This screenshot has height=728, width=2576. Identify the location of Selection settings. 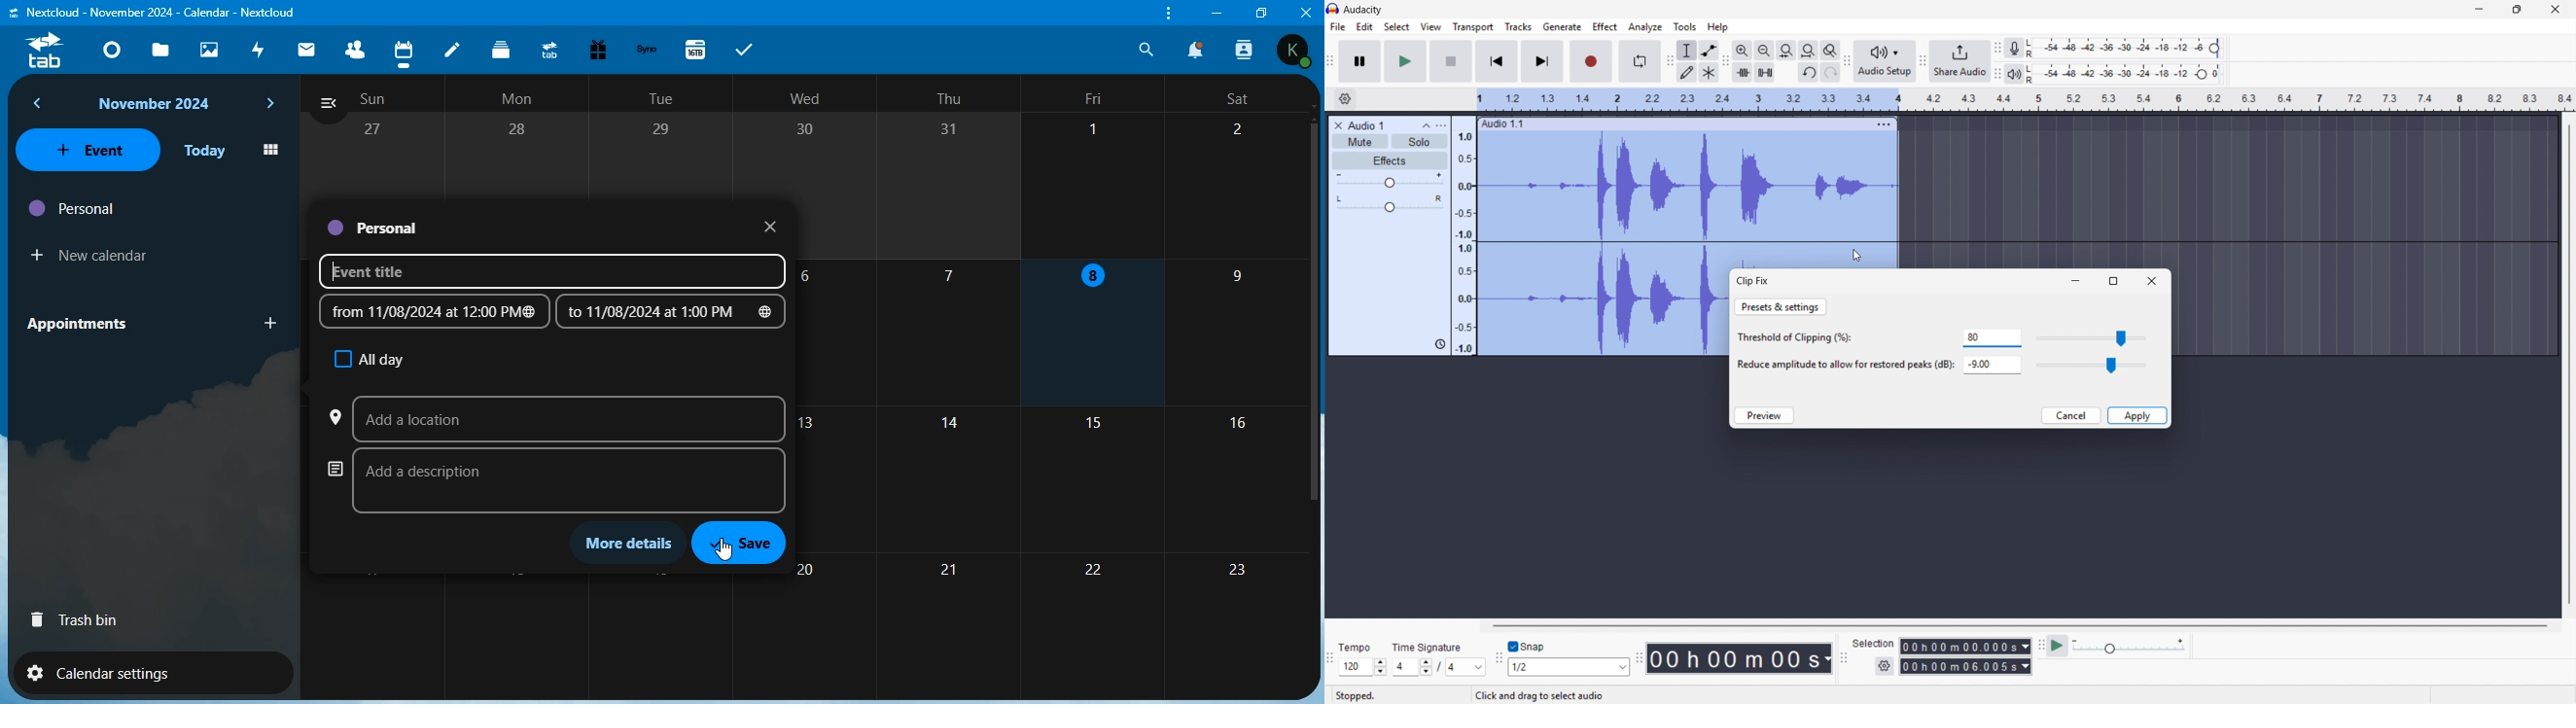
(1884, 666).